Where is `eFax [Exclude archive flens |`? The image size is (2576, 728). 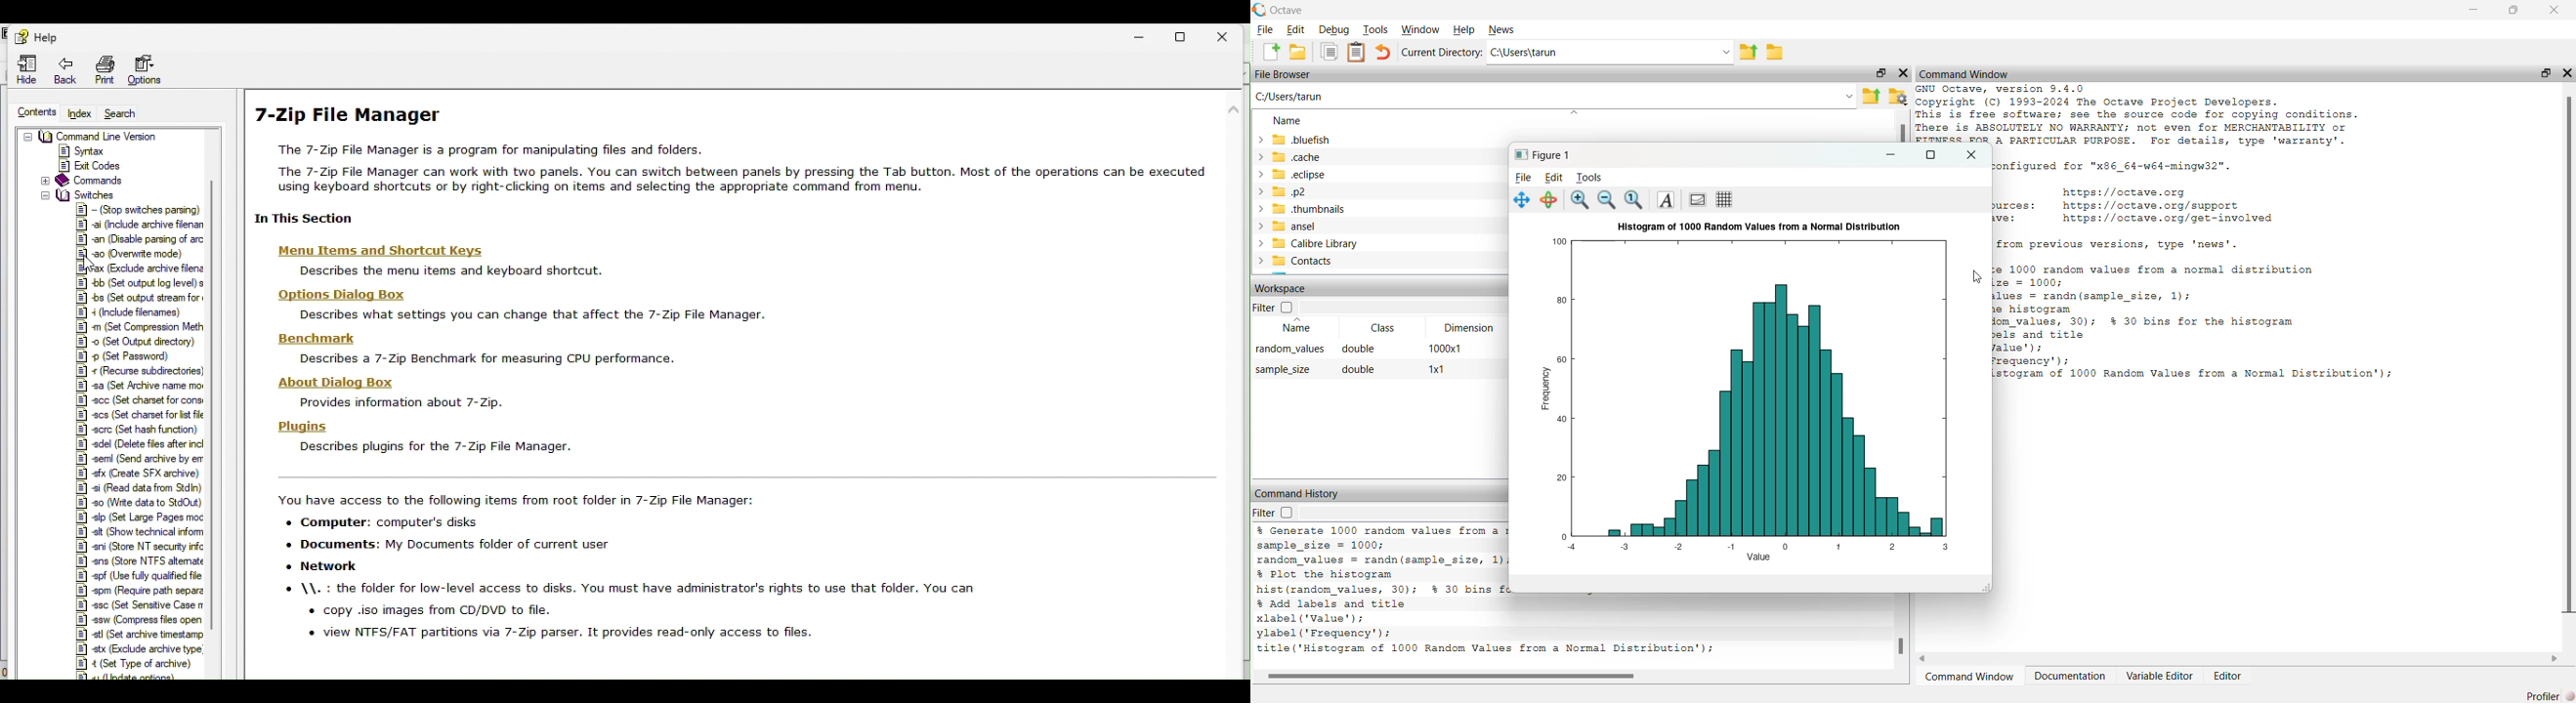
eFax [Exclude archive flens | is located at coordinates (132, 269).